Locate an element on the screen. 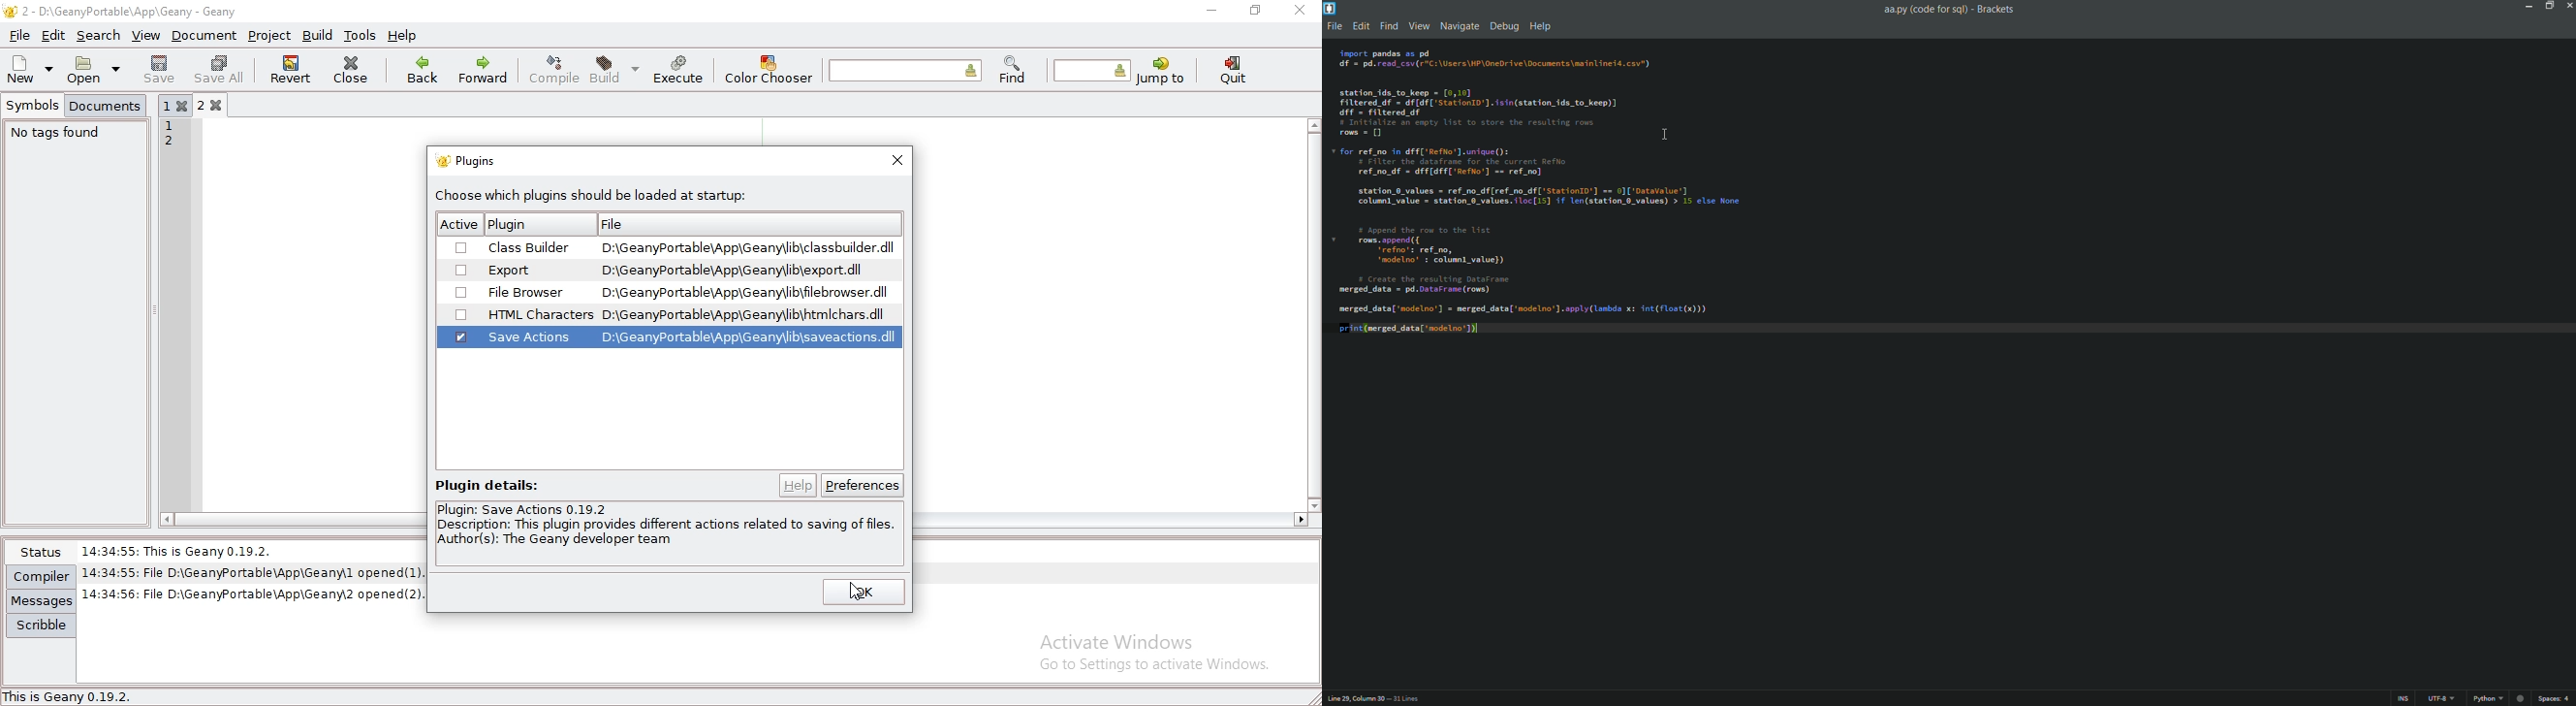 The image size is (2576, 728). active plugin file is located at coordinates (536, 224).